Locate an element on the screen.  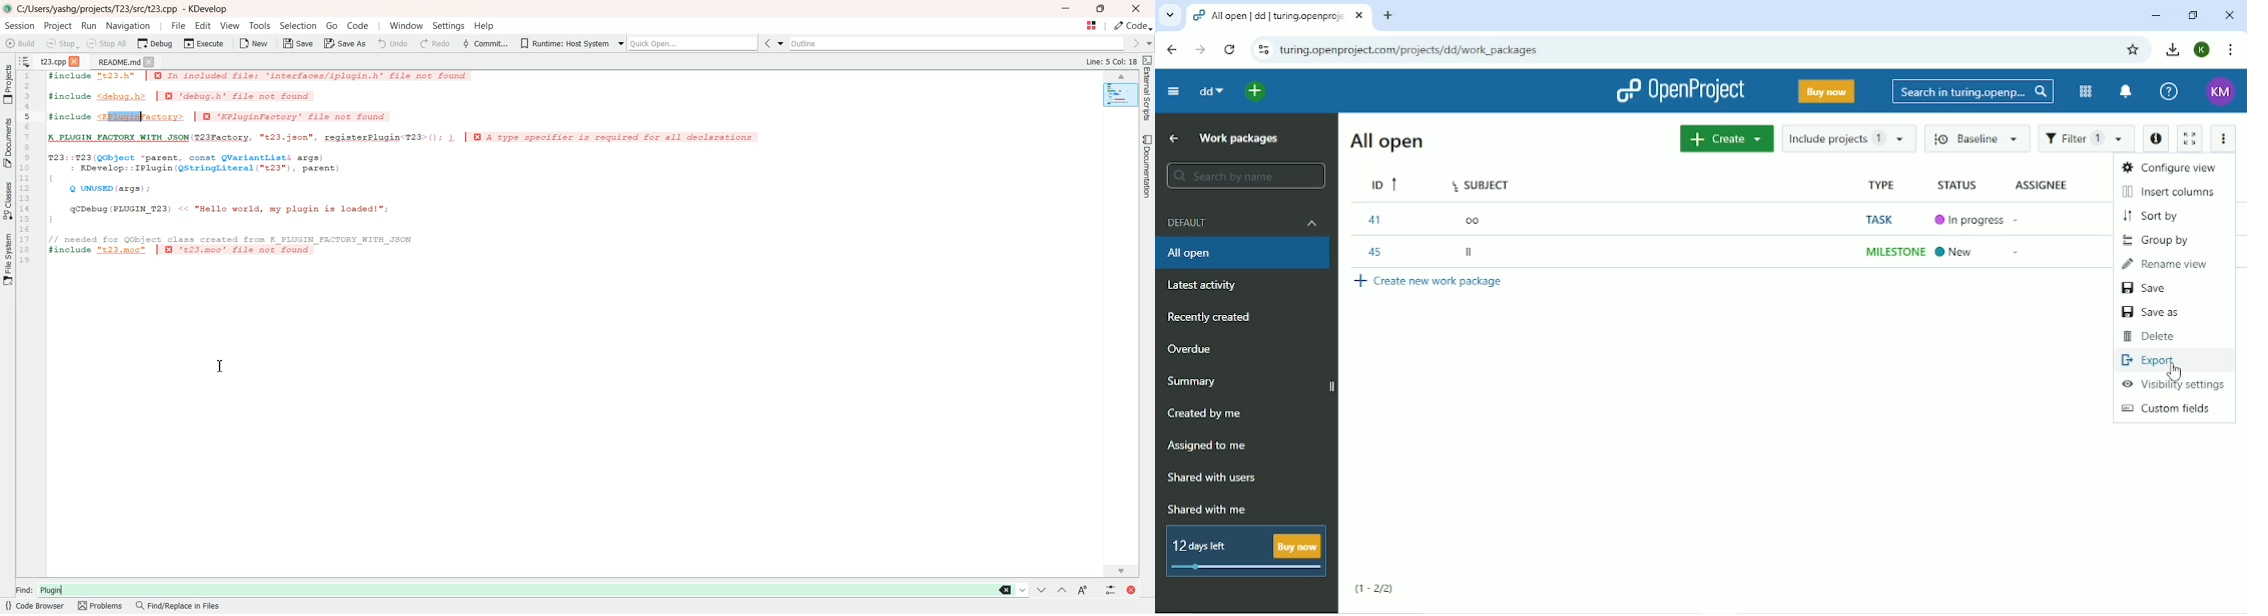
Jump to next match is located at coordinates (1043, 589).